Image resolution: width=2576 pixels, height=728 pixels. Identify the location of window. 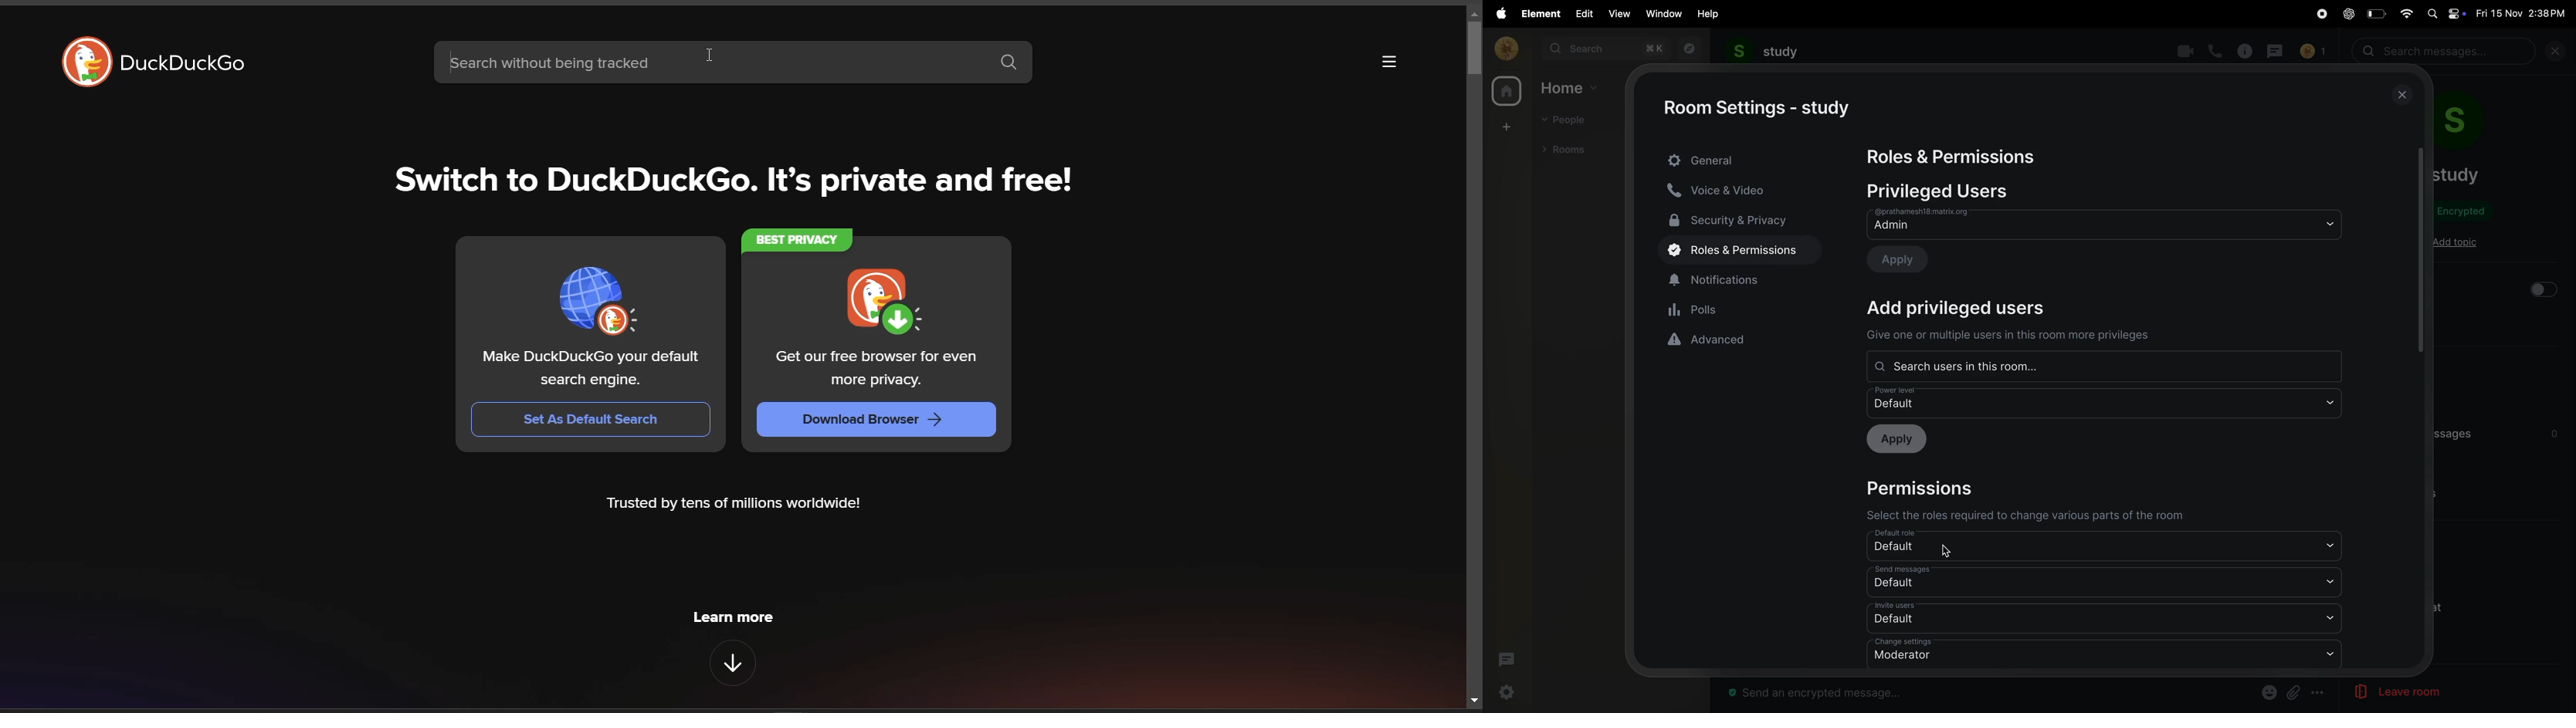
(1665, 13).